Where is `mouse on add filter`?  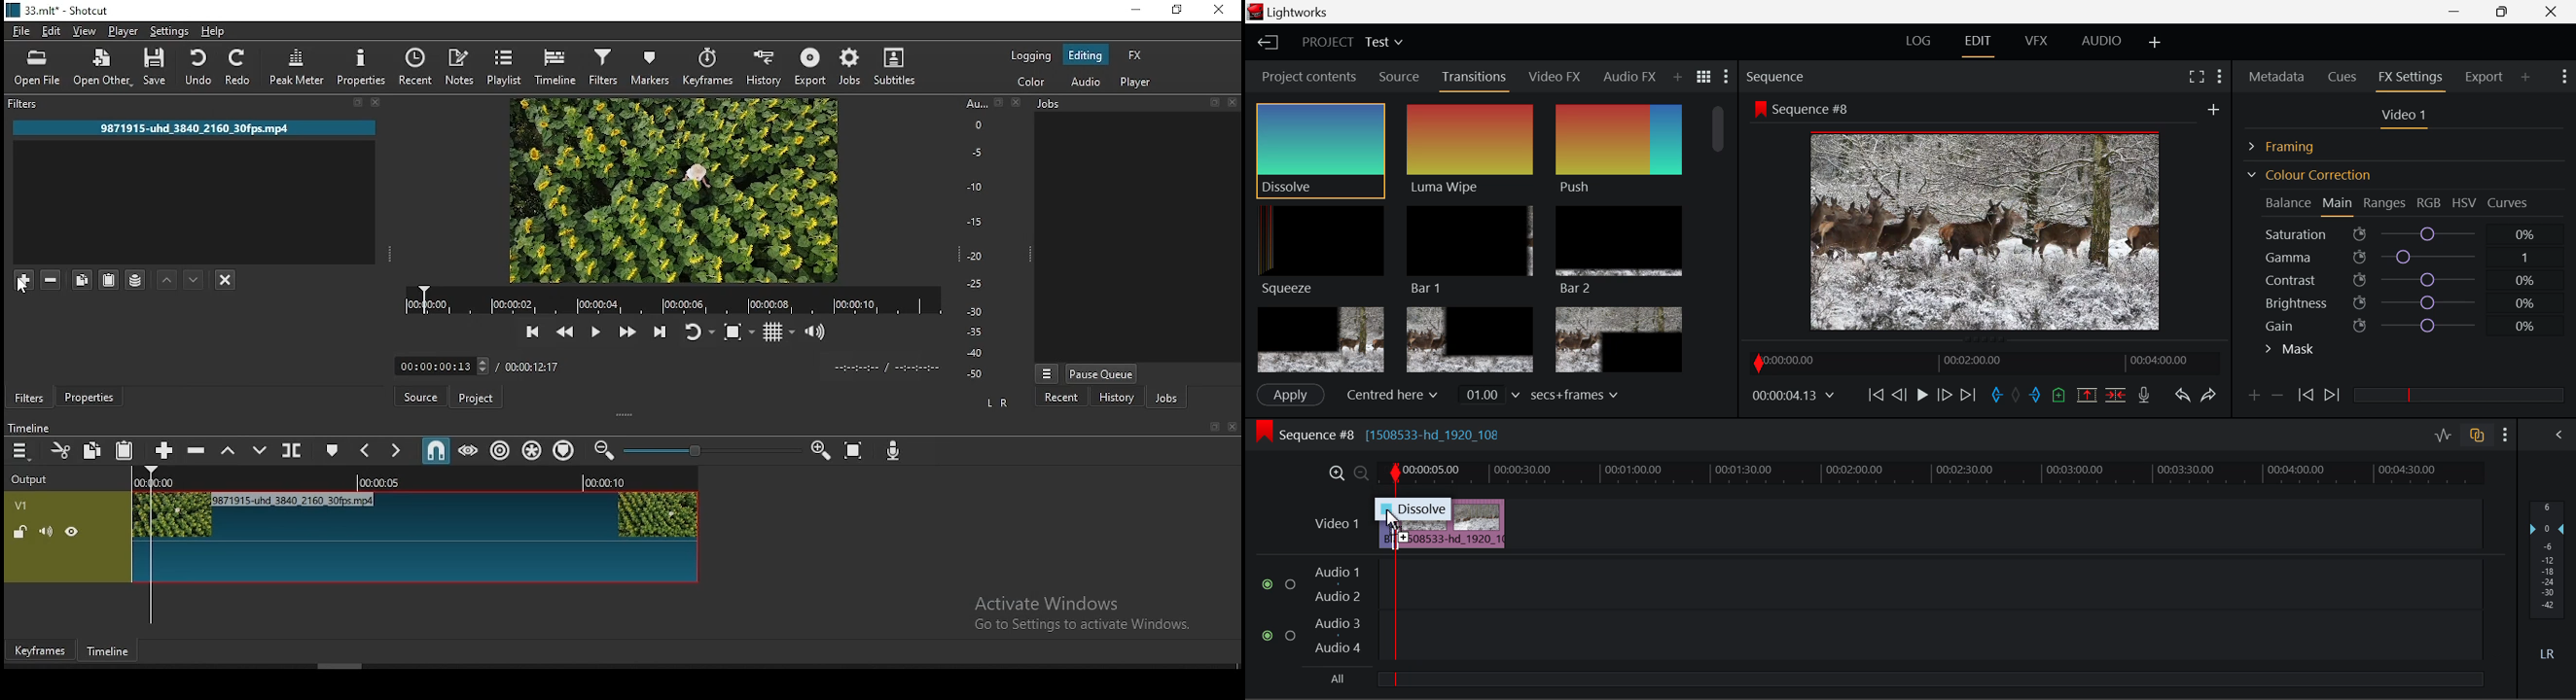 mouse on add filter is located at coordinates (23, 280).